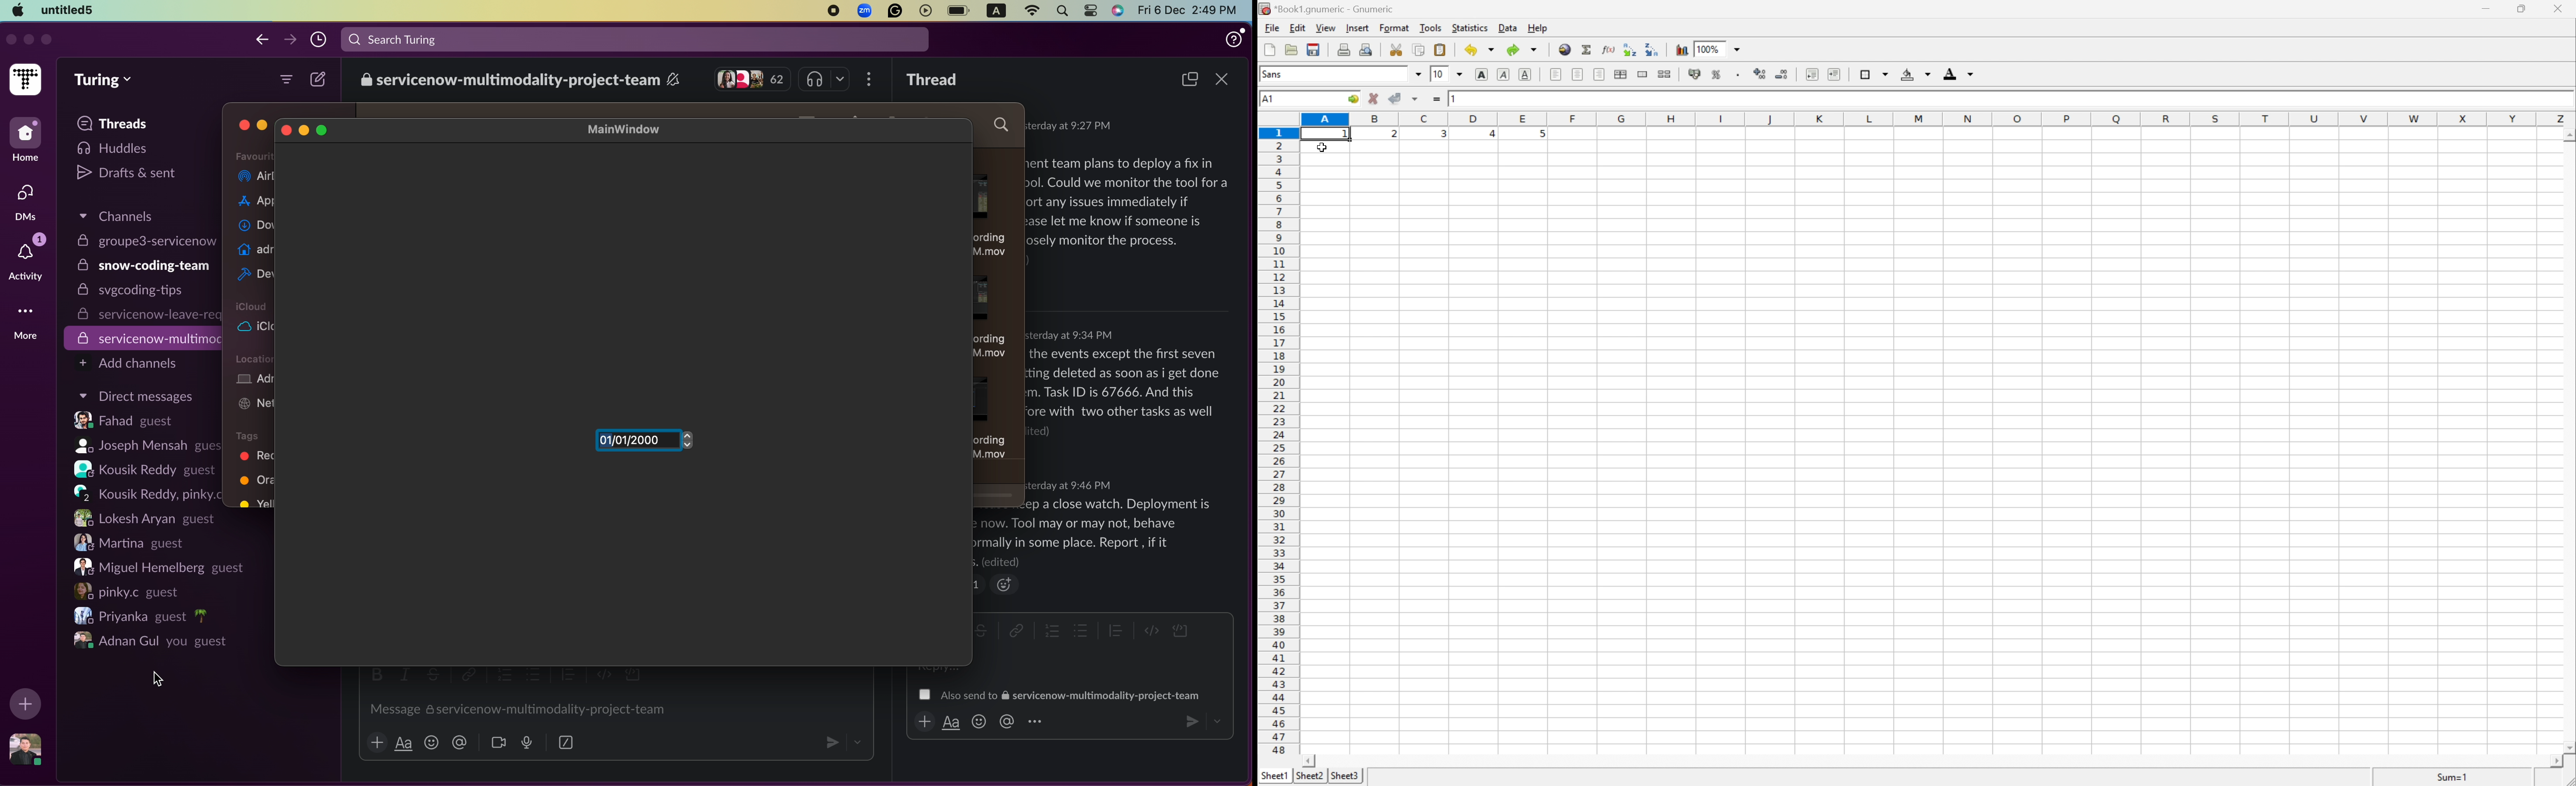 Image resolution: width=2576 pixels, height=812 pixels. What do you see at coordinates (997, 9) in the screenshot?
I see `A` at bounding box center [997, 9].